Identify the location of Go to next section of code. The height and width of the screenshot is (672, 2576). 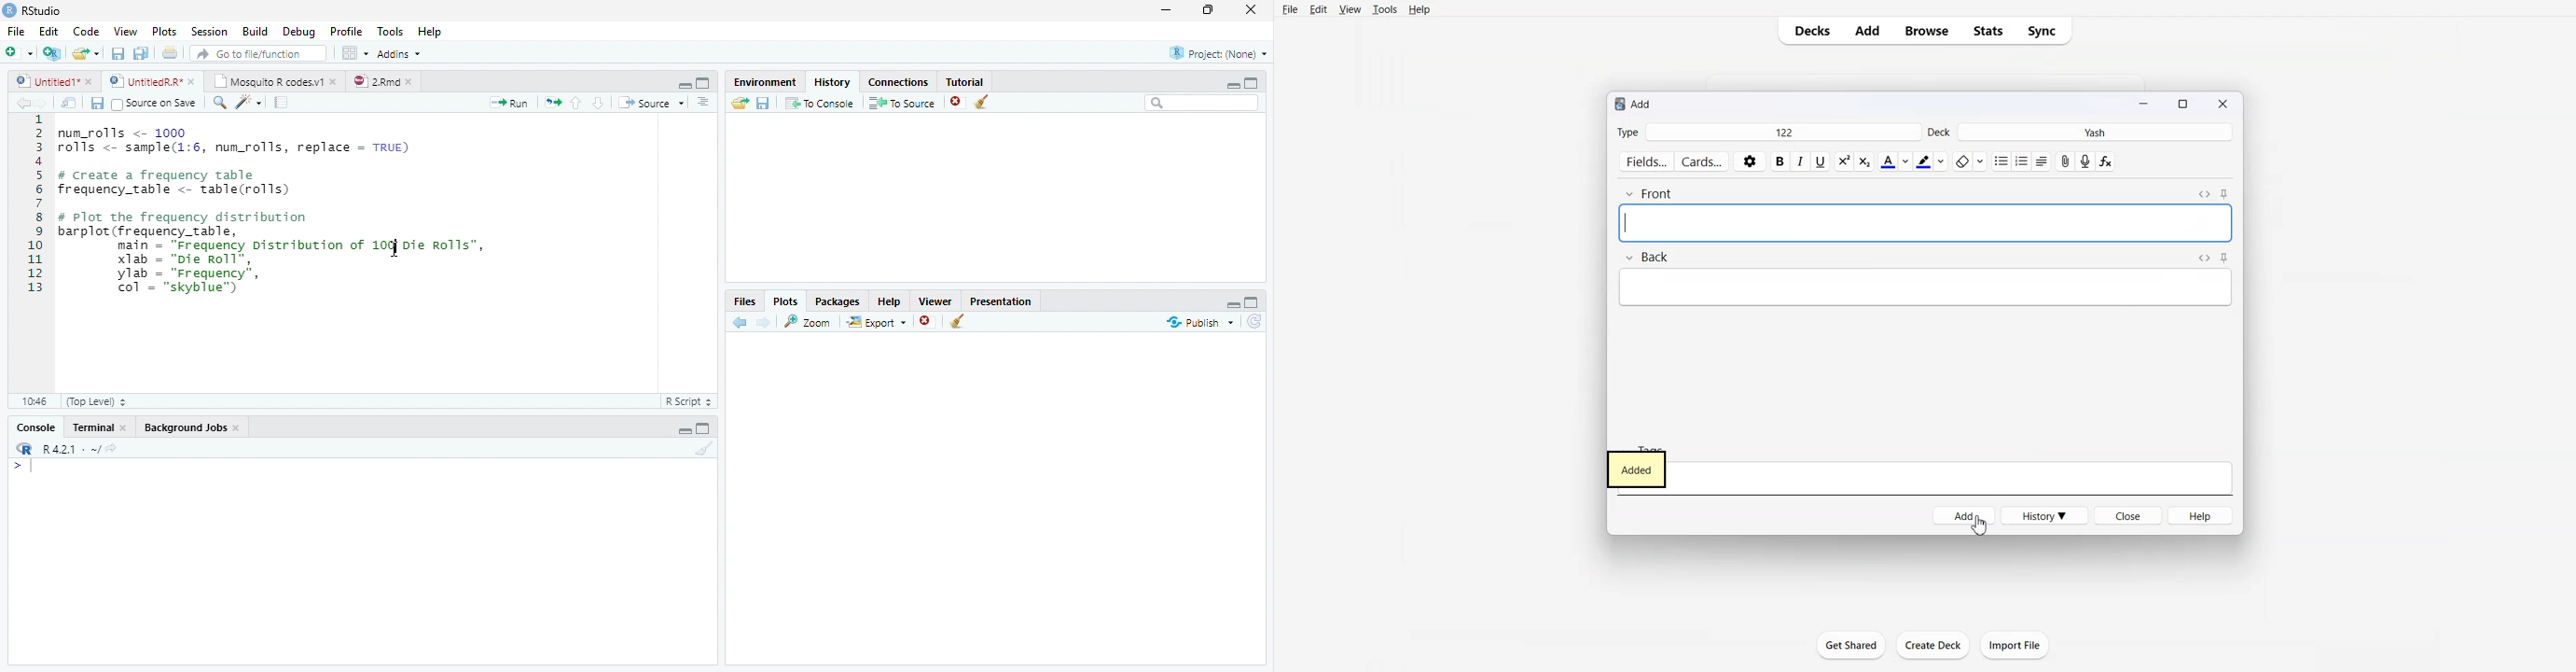
(599, 103).